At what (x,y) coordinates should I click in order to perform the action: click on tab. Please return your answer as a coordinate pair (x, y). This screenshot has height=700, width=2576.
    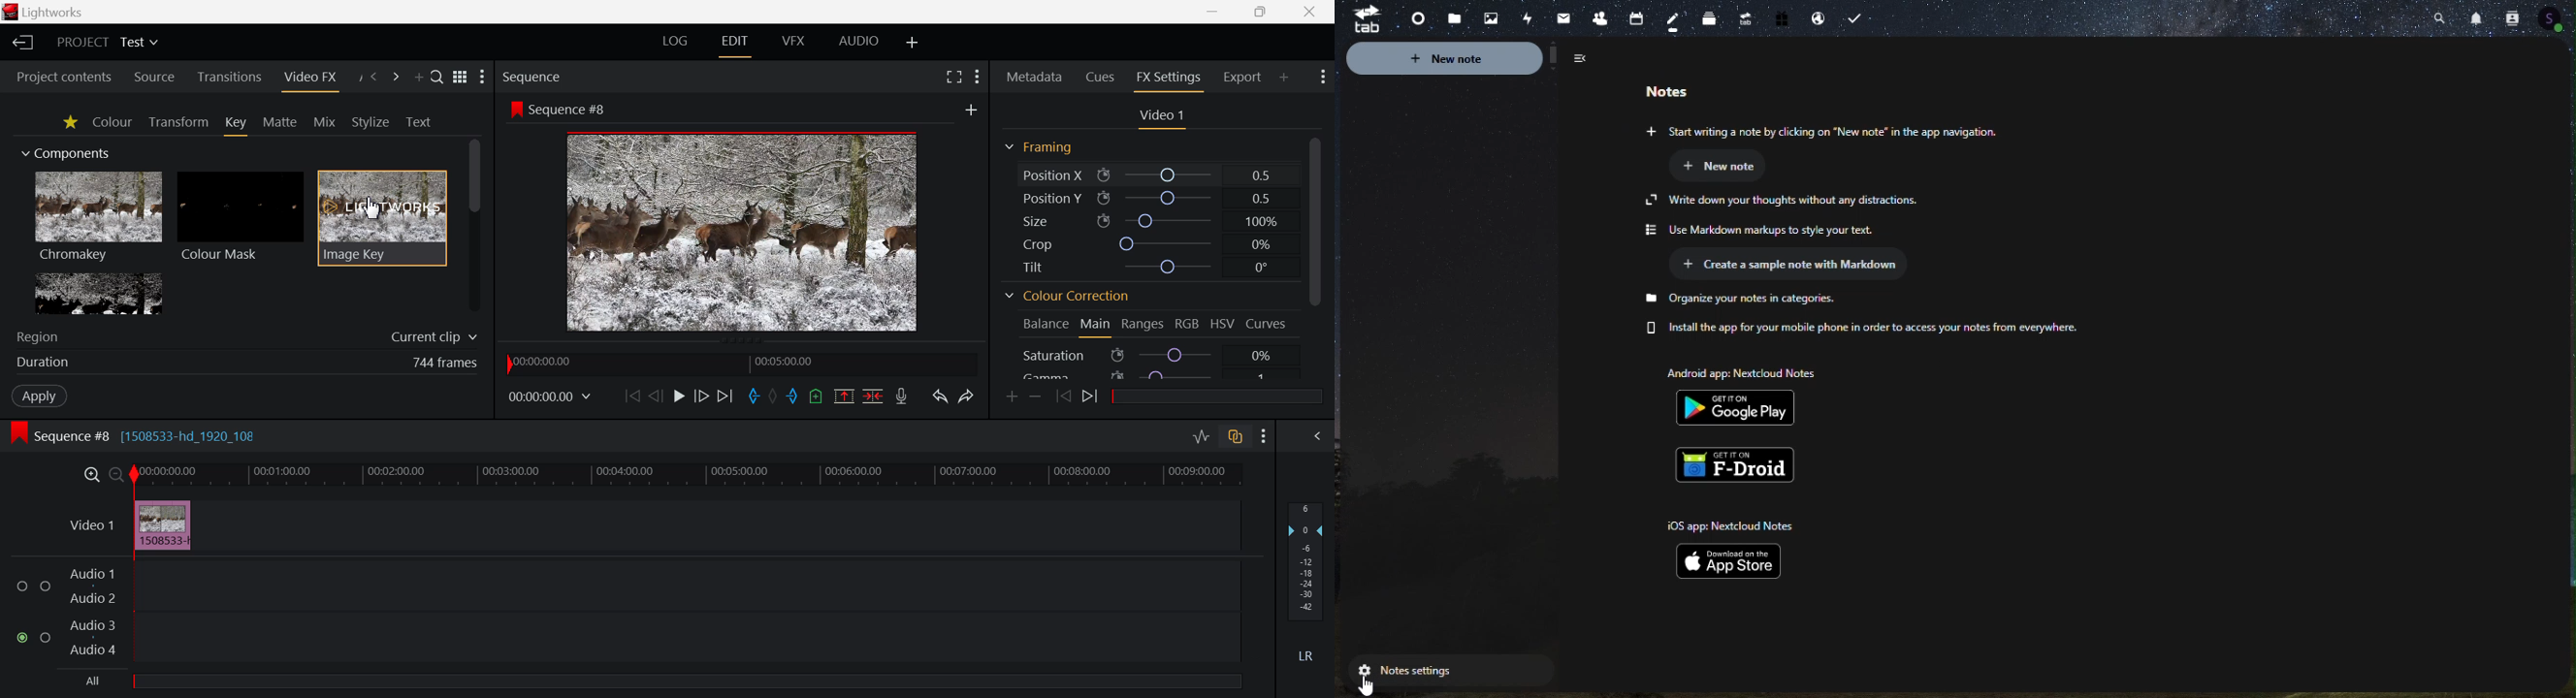
    Looking at the image, I should click on (1360, 19).